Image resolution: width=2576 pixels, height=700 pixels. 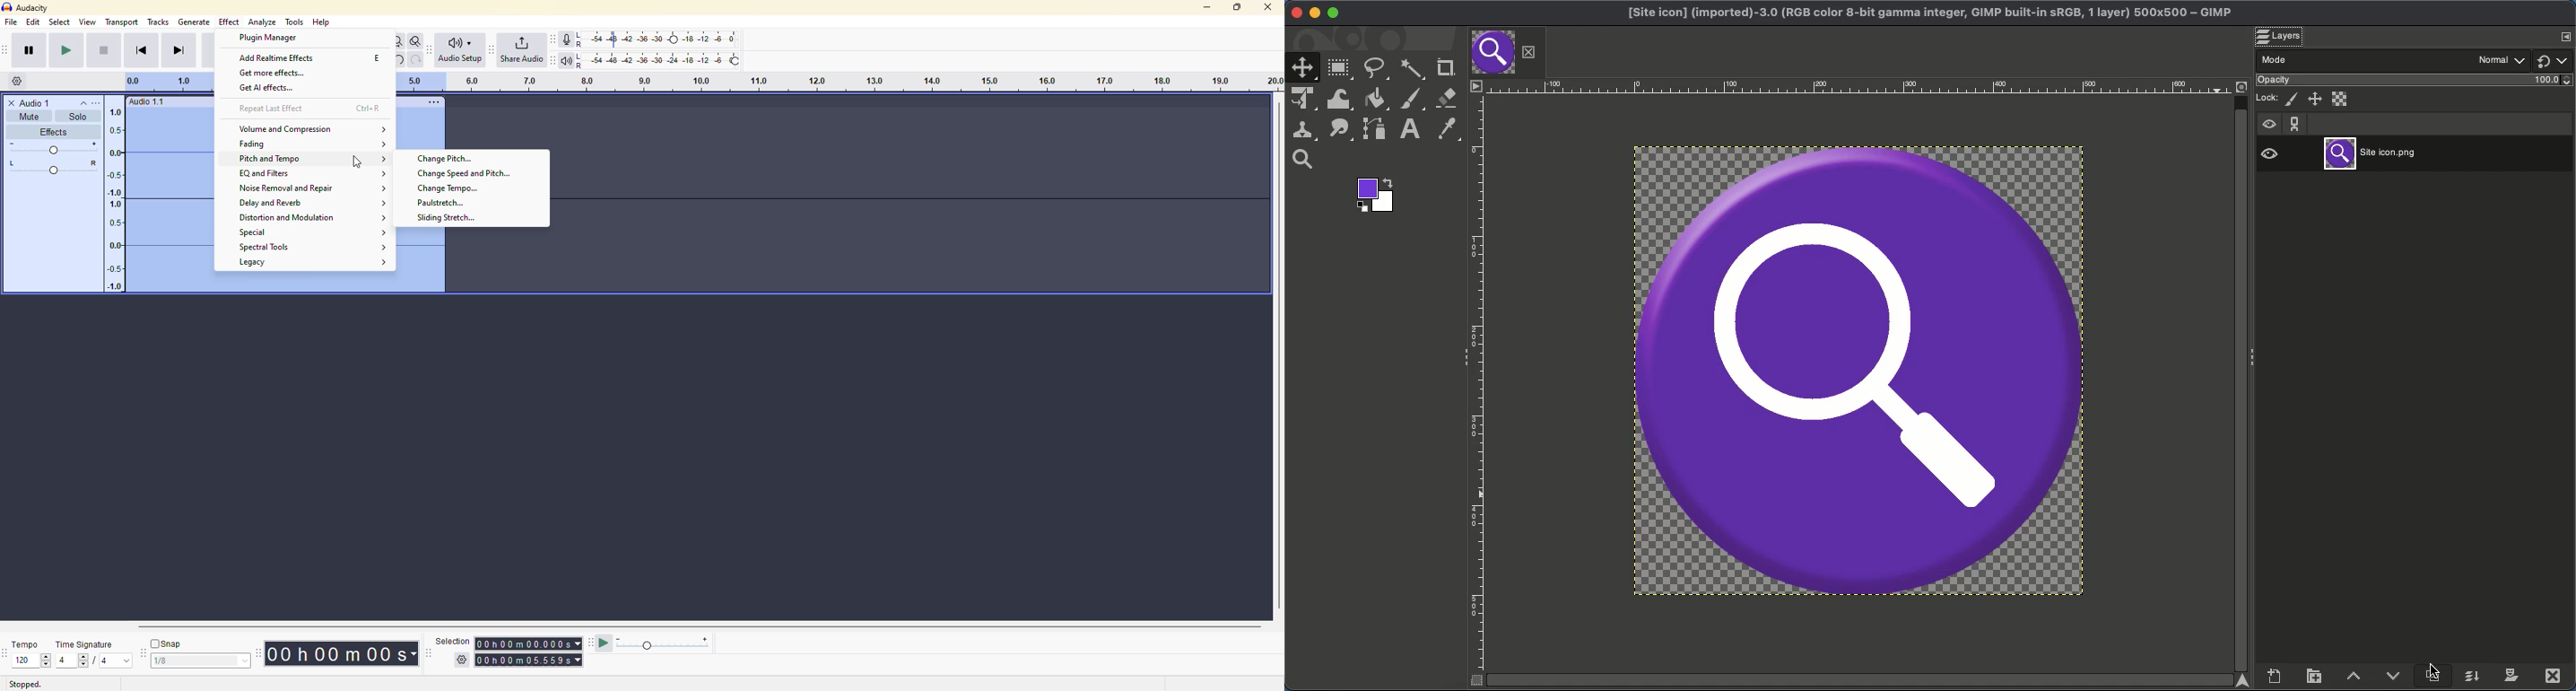 I want to click on Scroll, so click(x=2241, y=372).